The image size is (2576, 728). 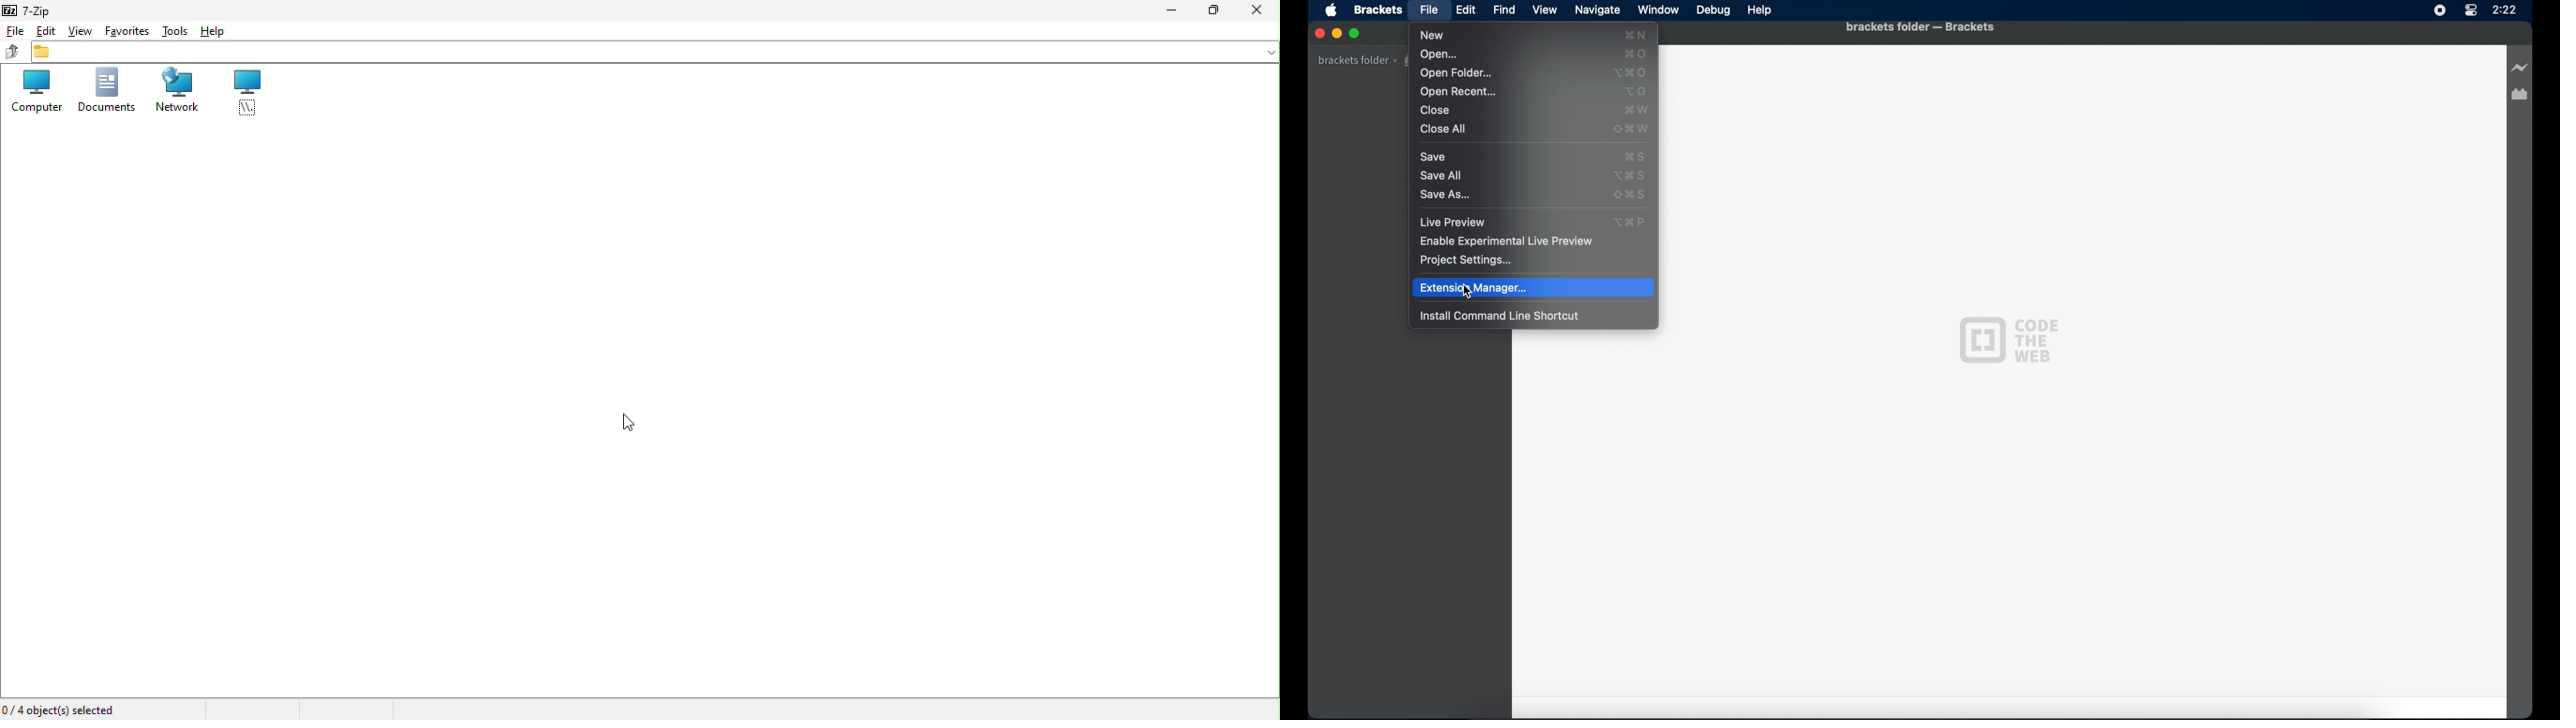 What do you see at coordinates (1168, 11) in the screenshot?
I see `Minimize` at bounding box center [1168, 11].